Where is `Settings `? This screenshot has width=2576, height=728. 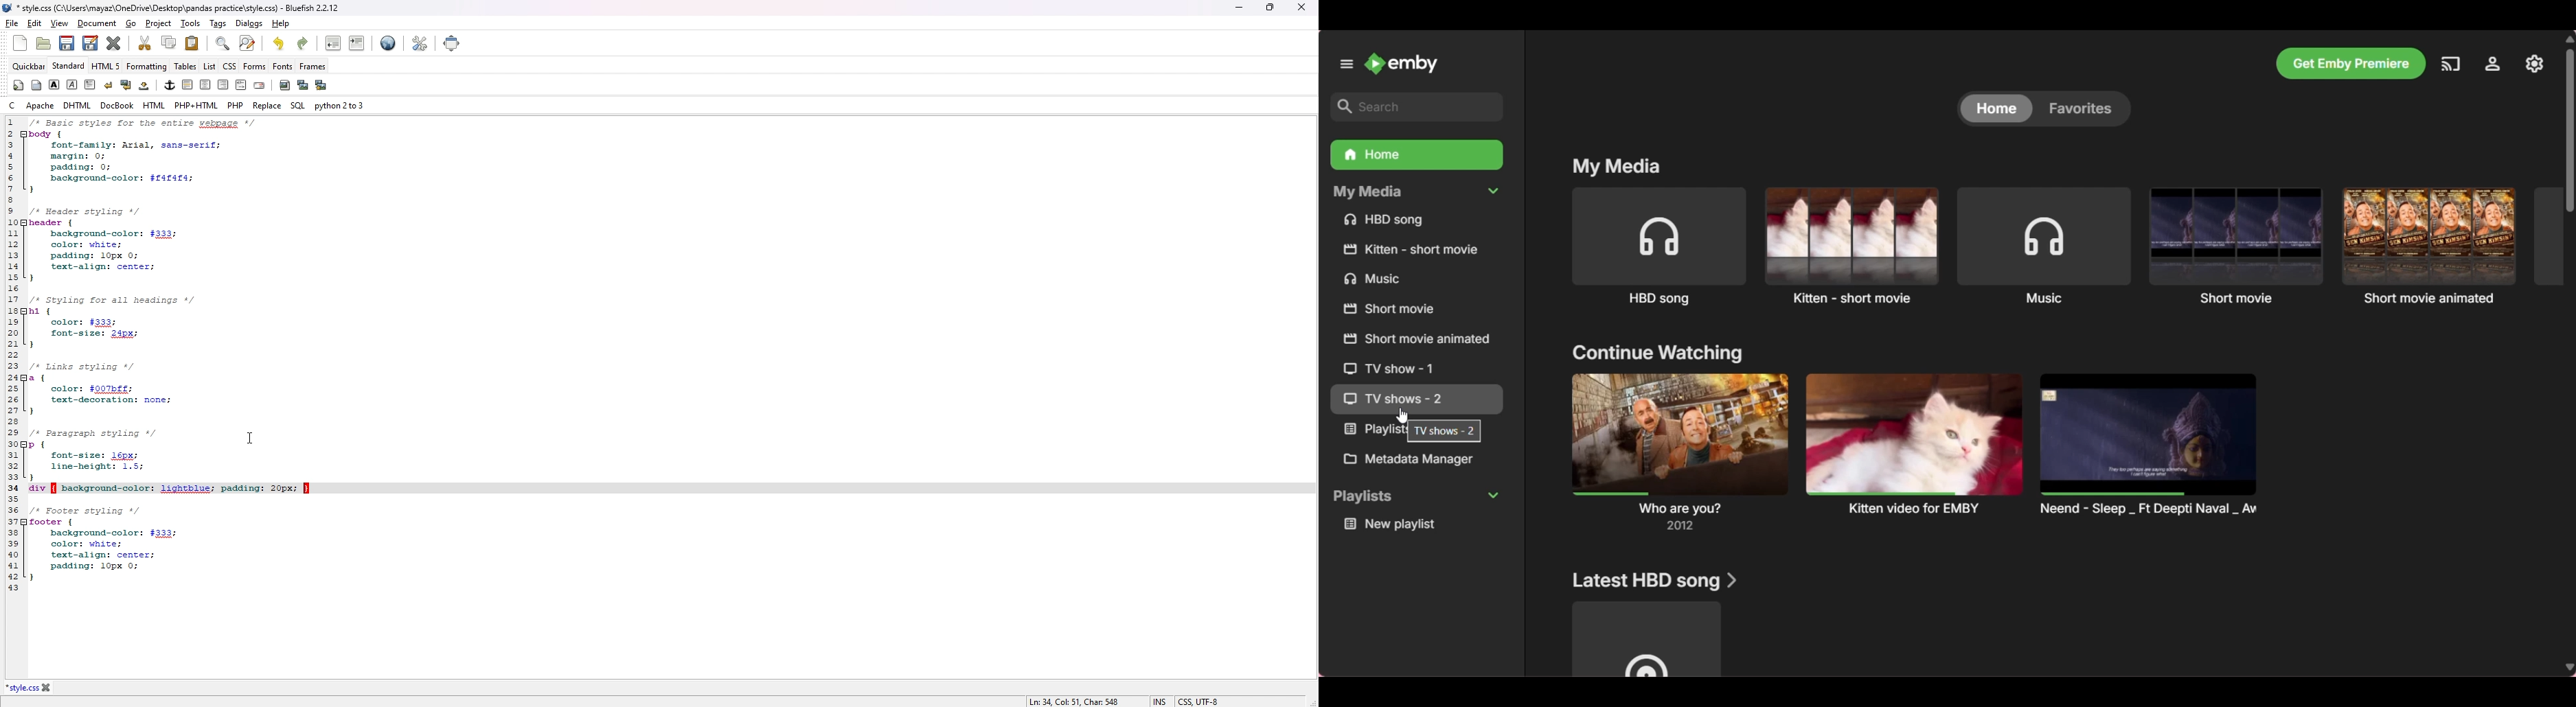
Settings  is located at coordinates (2493, 63).